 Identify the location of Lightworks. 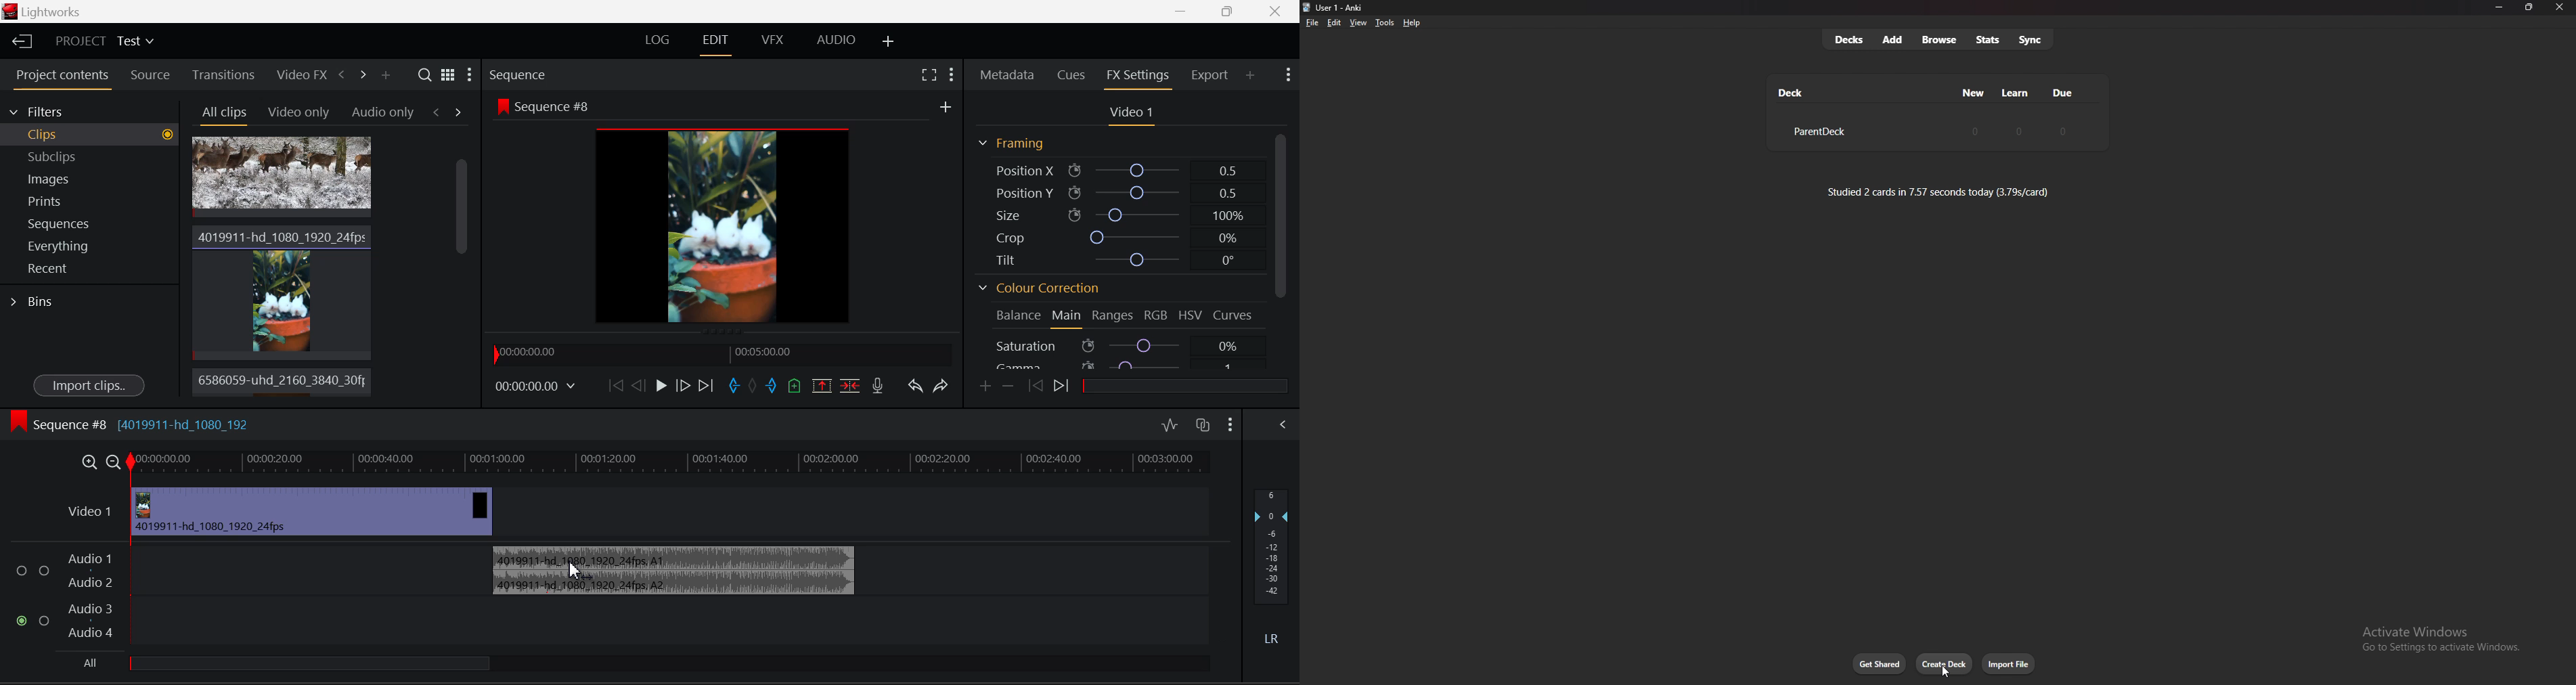
(46, 12).